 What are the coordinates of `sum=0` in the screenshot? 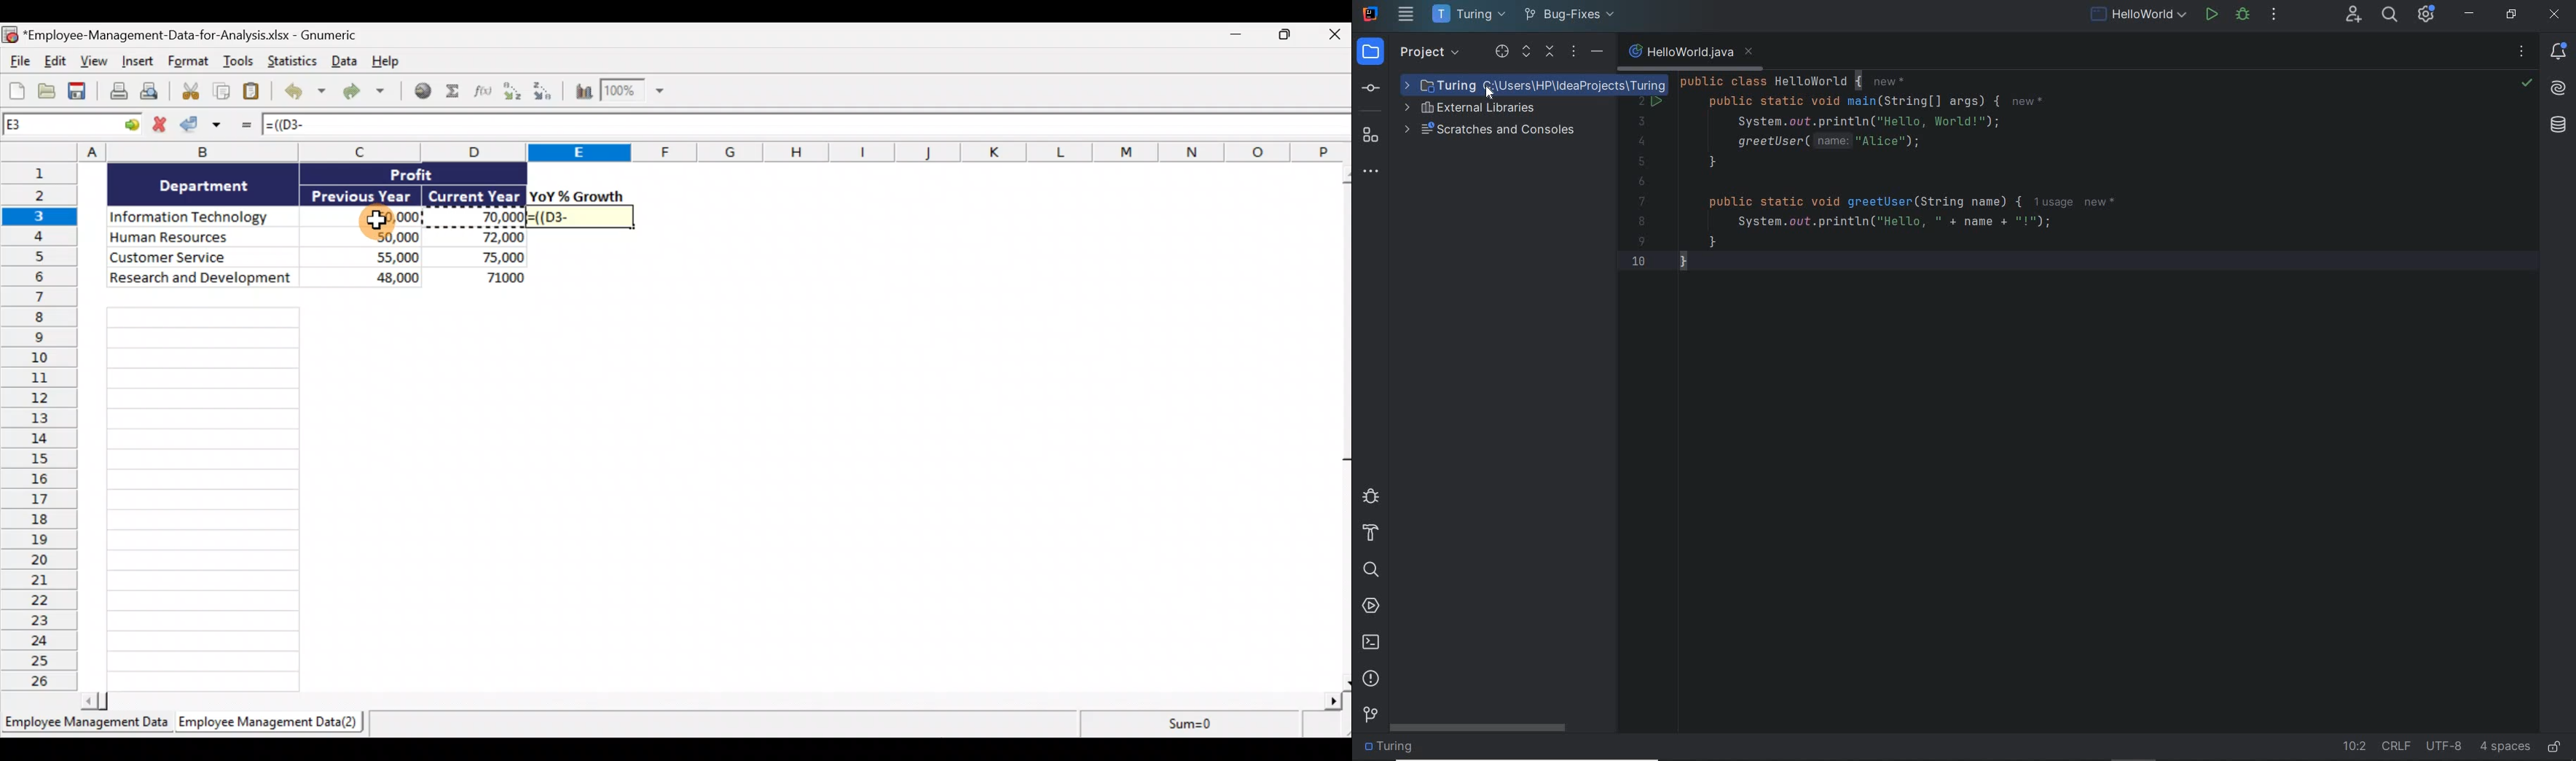 It's located at (1214, 726).